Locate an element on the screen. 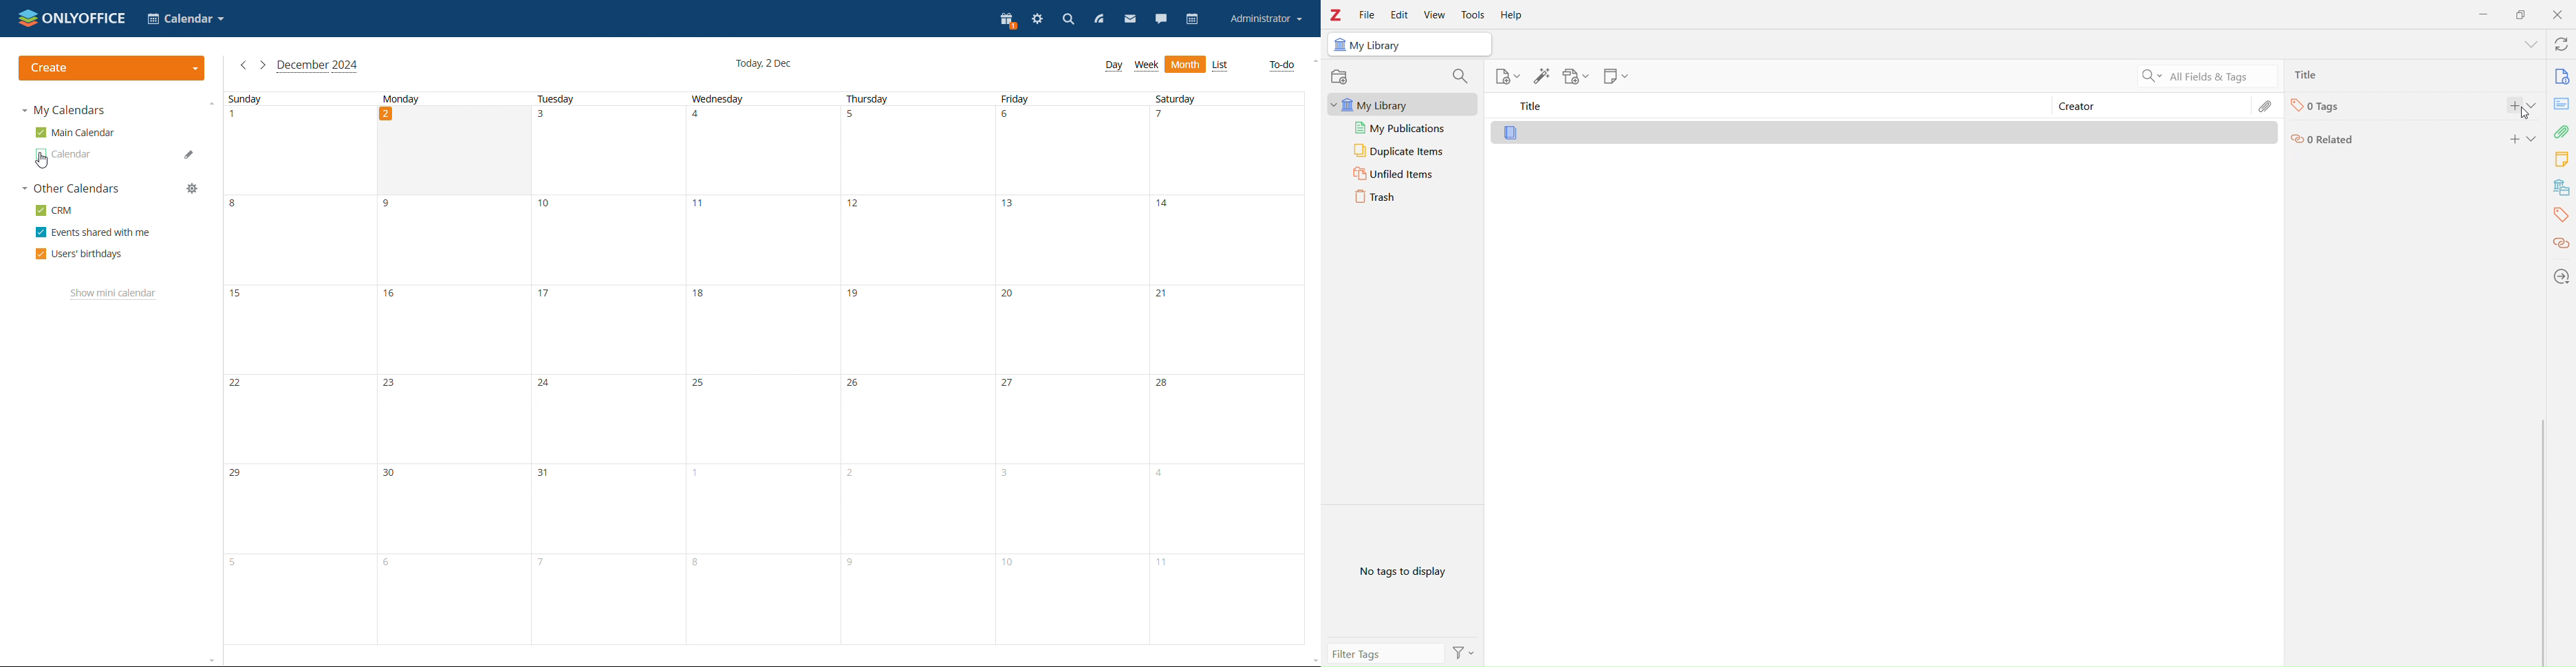 This screenshot has width=2576, height=672. Edit is located at coordinates (1398, 12).